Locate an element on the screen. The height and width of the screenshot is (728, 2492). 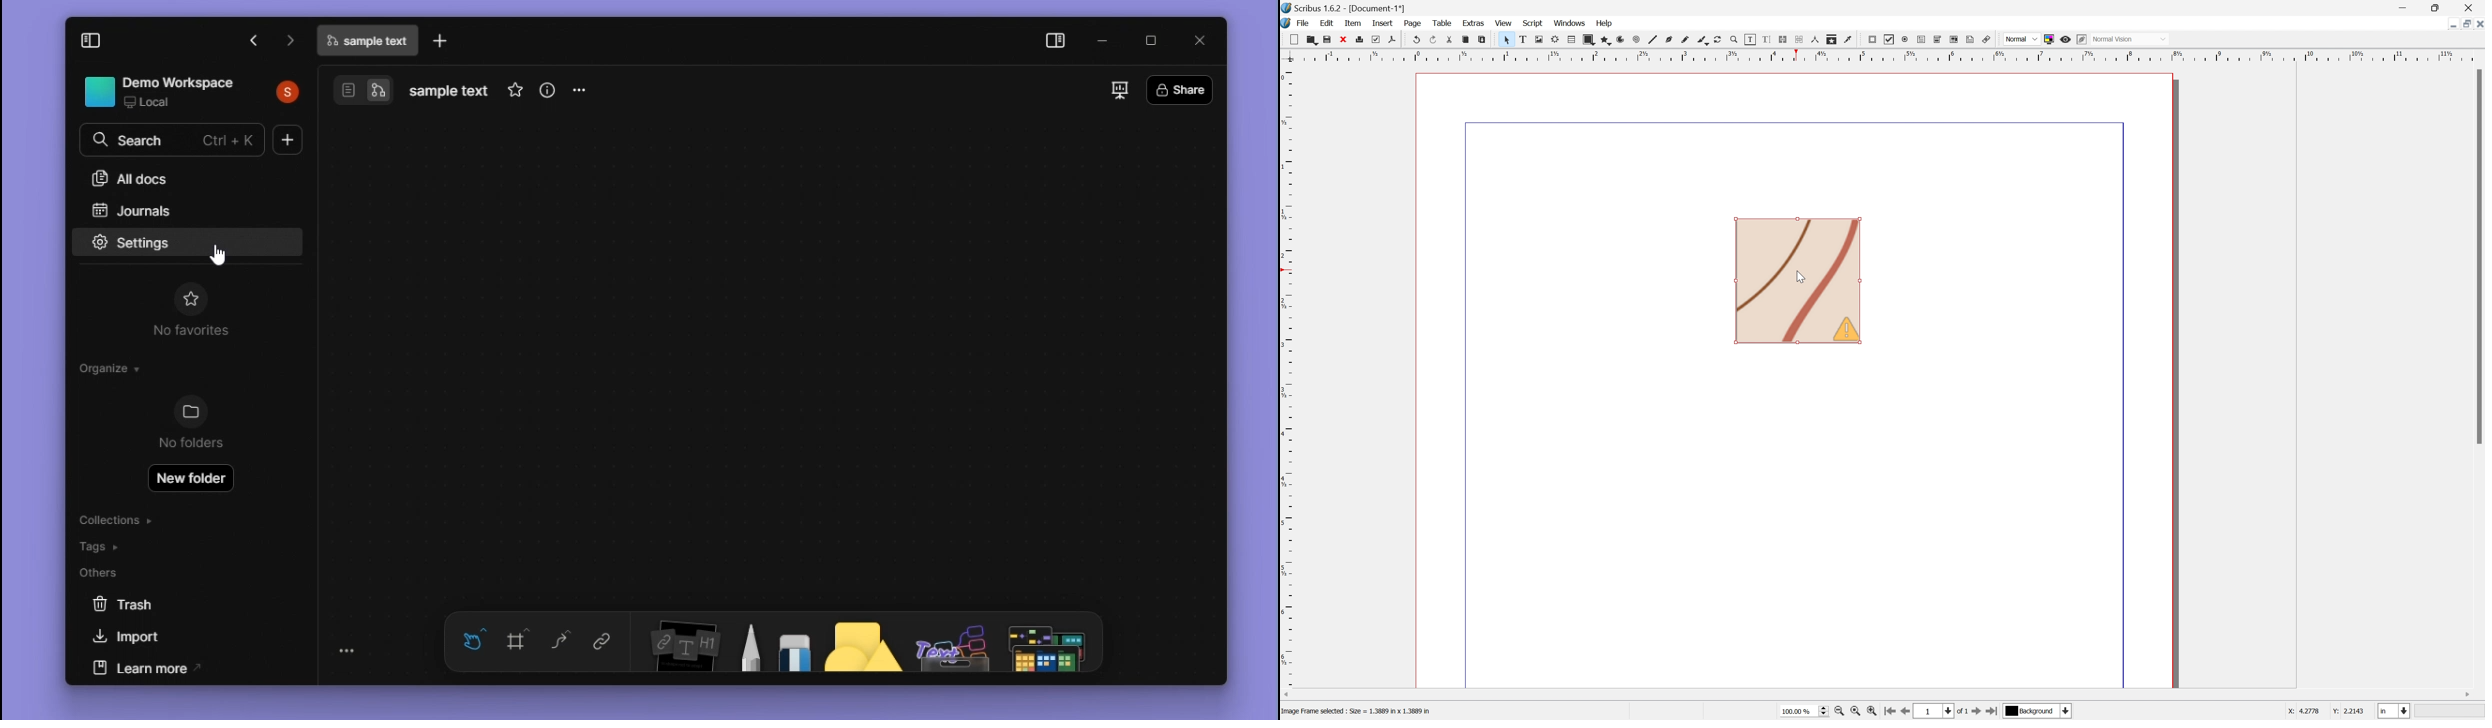
no folders is located at coordinates (188, 441).